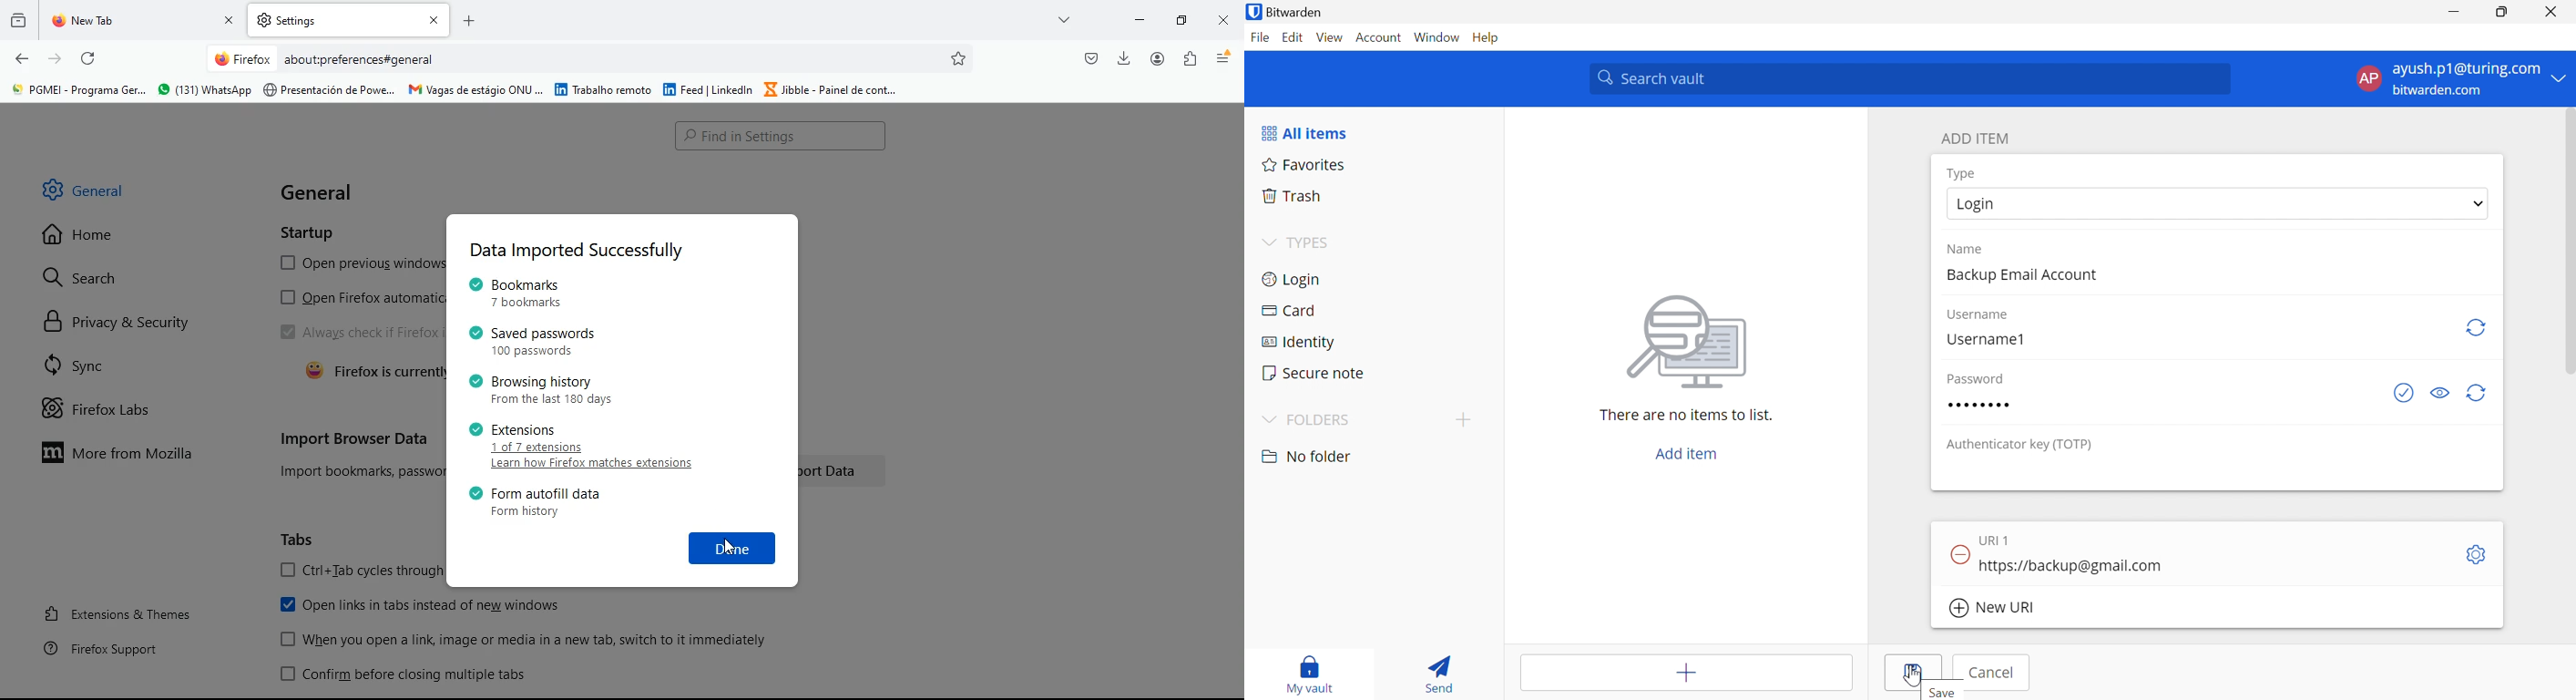 The height and width of the screenshot is (700, 2576). What do you see at coordinates (2019, 276) in the screenshot?
I see `Backup Email Account` at bounding box center [2019, 276].